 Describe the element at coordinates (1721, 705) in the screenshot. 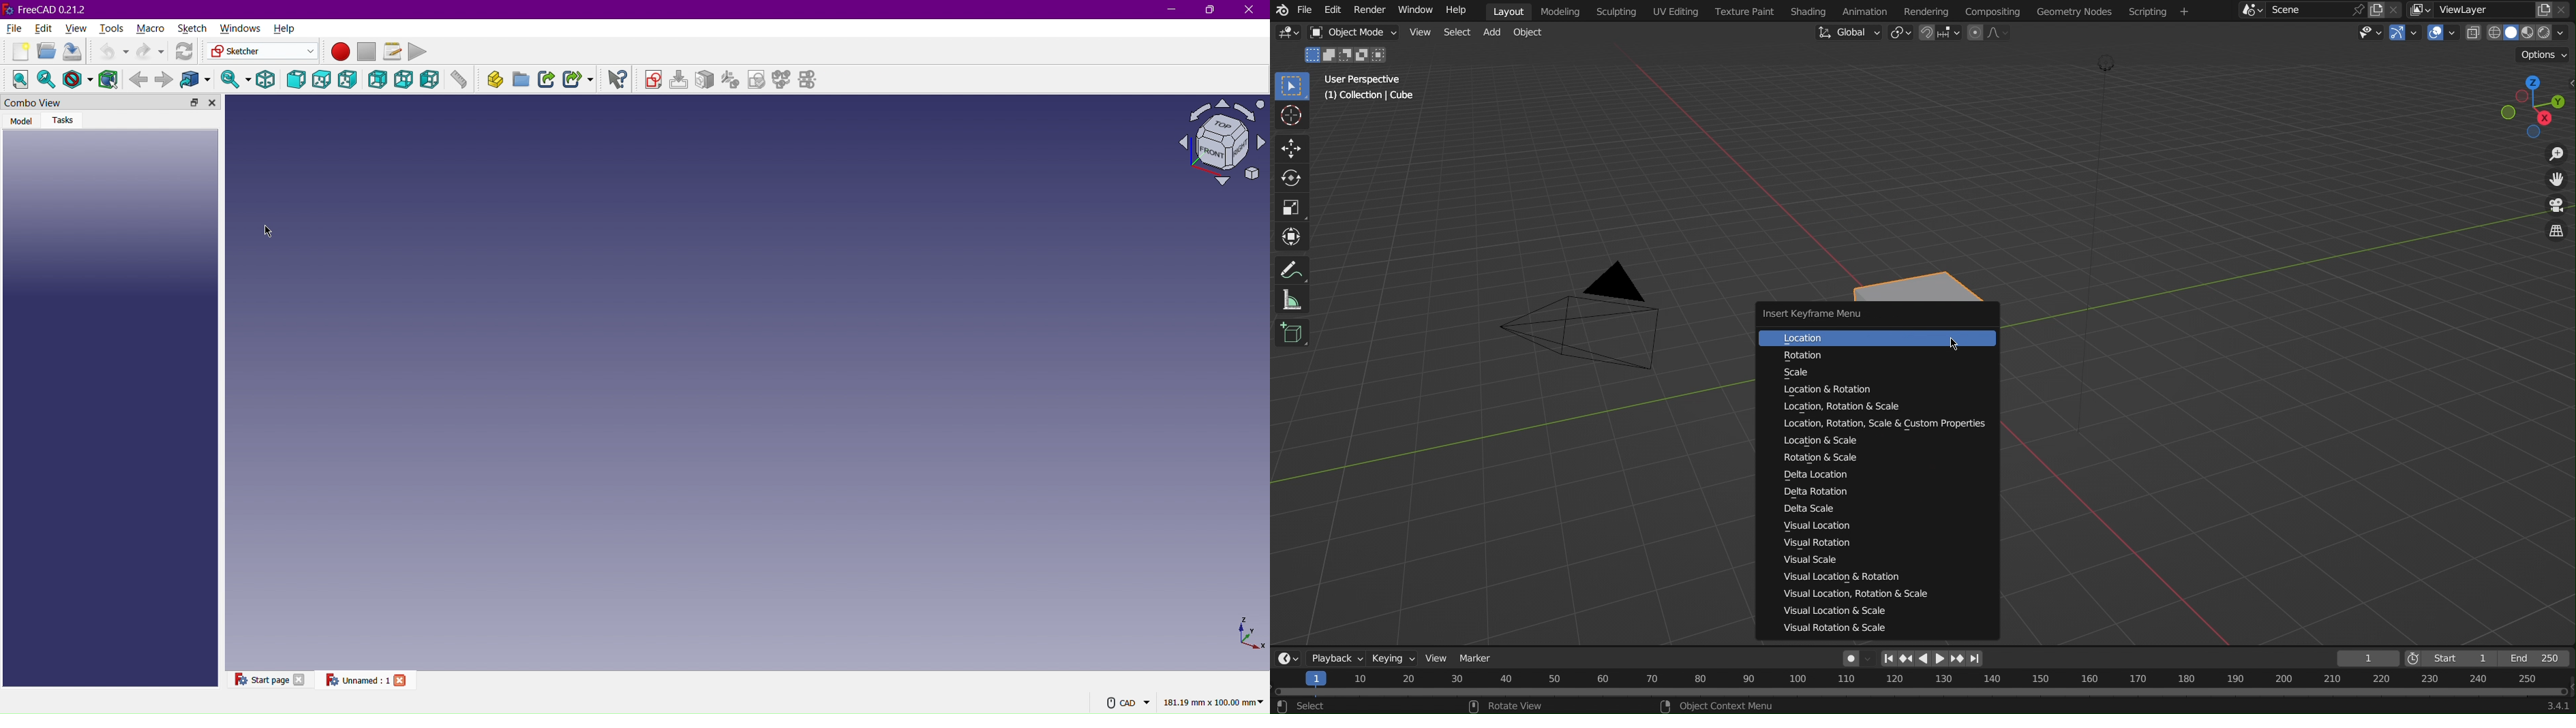

I see `object context menu` at that location.